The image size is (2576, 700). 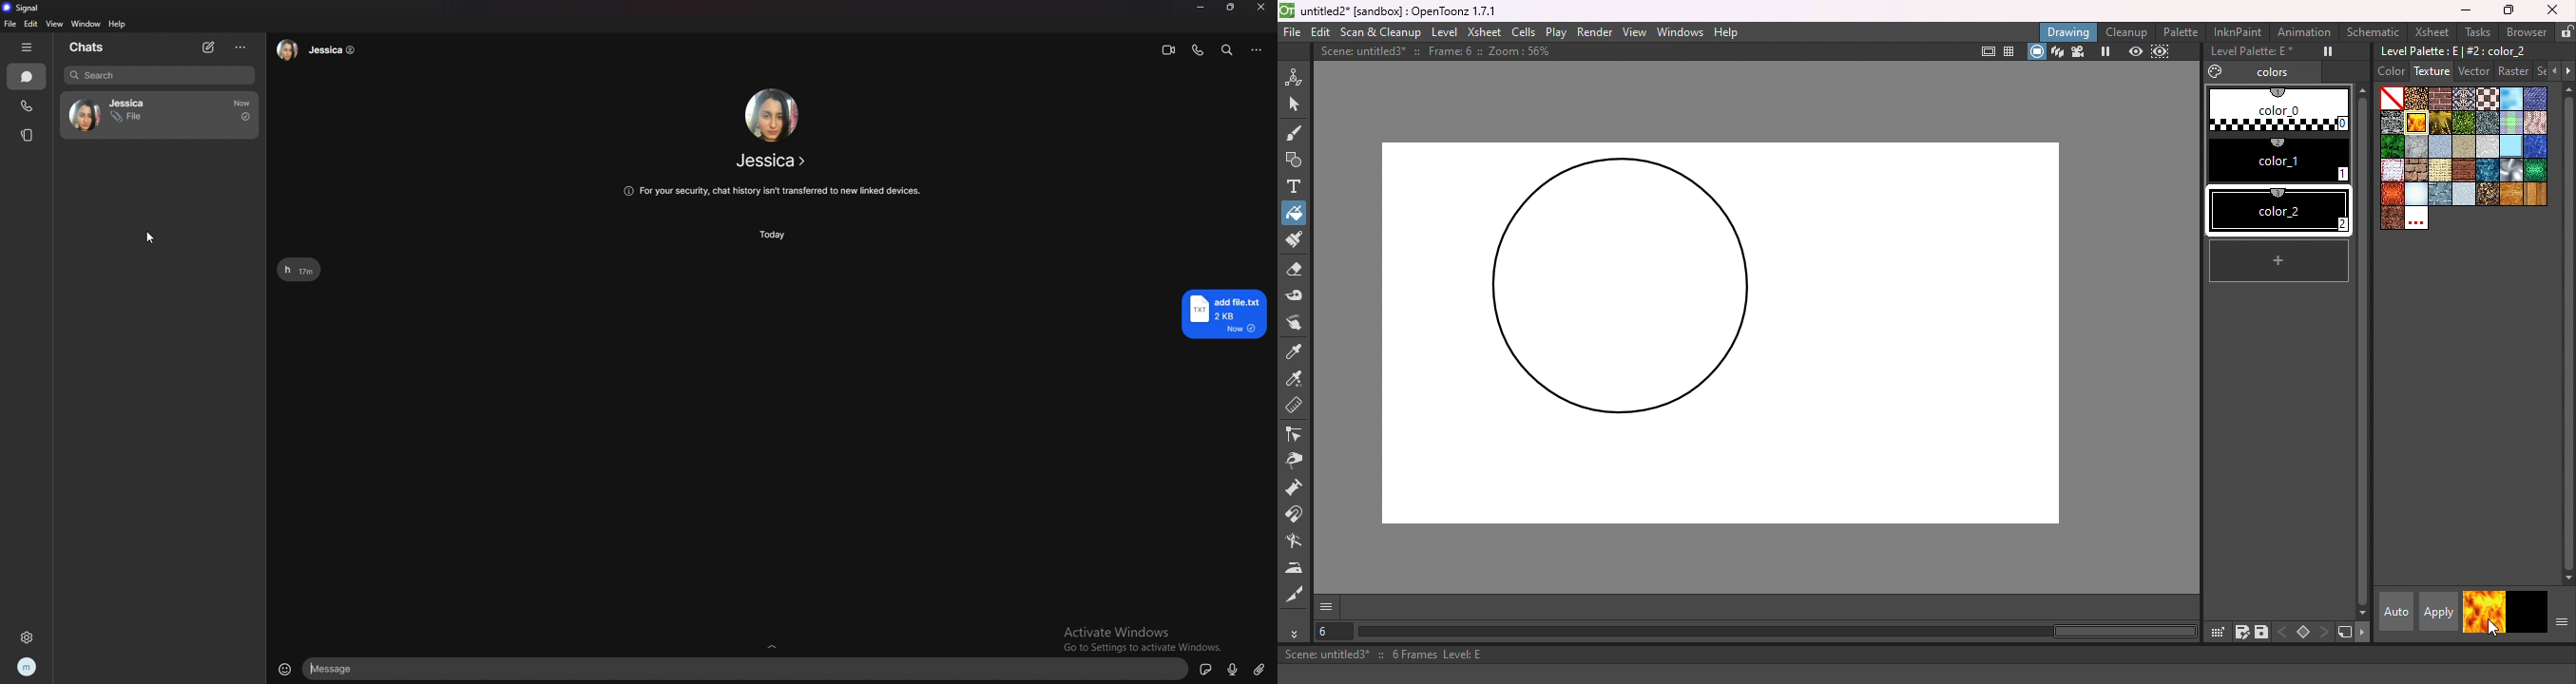 I want to click on search bar, so click(x=160, y=75).